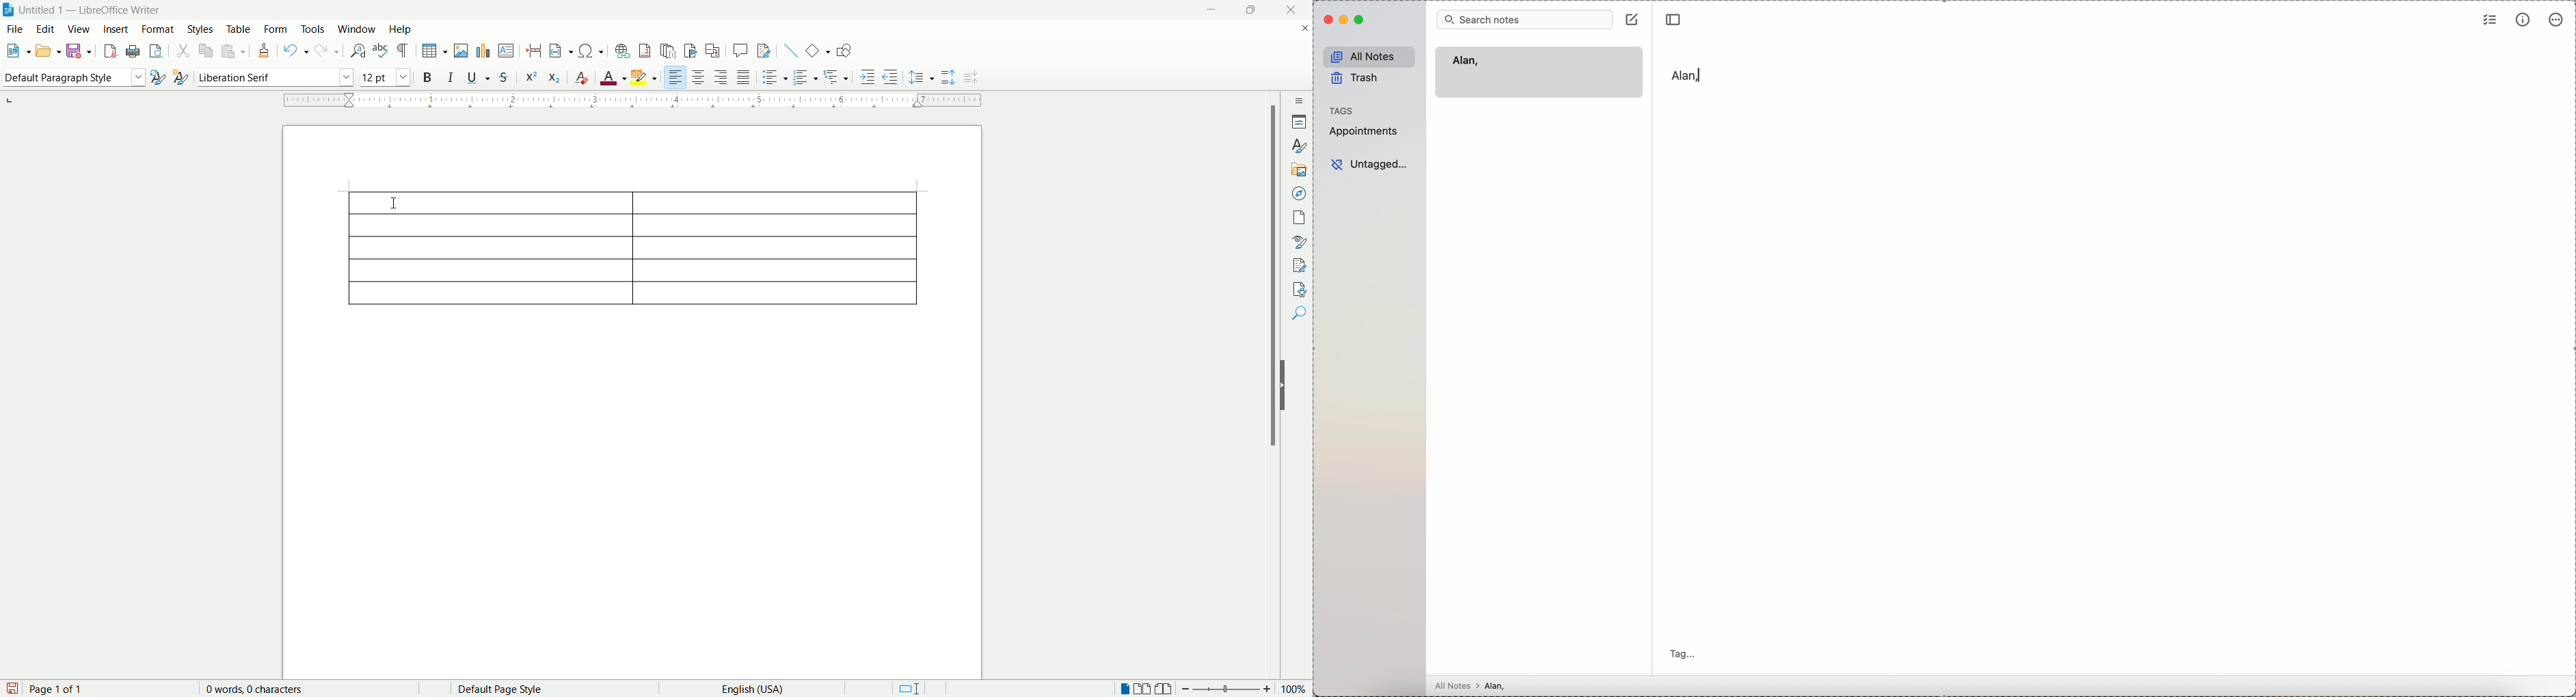 This screenshot has height=700, width=2576. What do you see at coordinates (2557, 20) in the screenshot?
I see `more options` at bounding box center [2557, 20].